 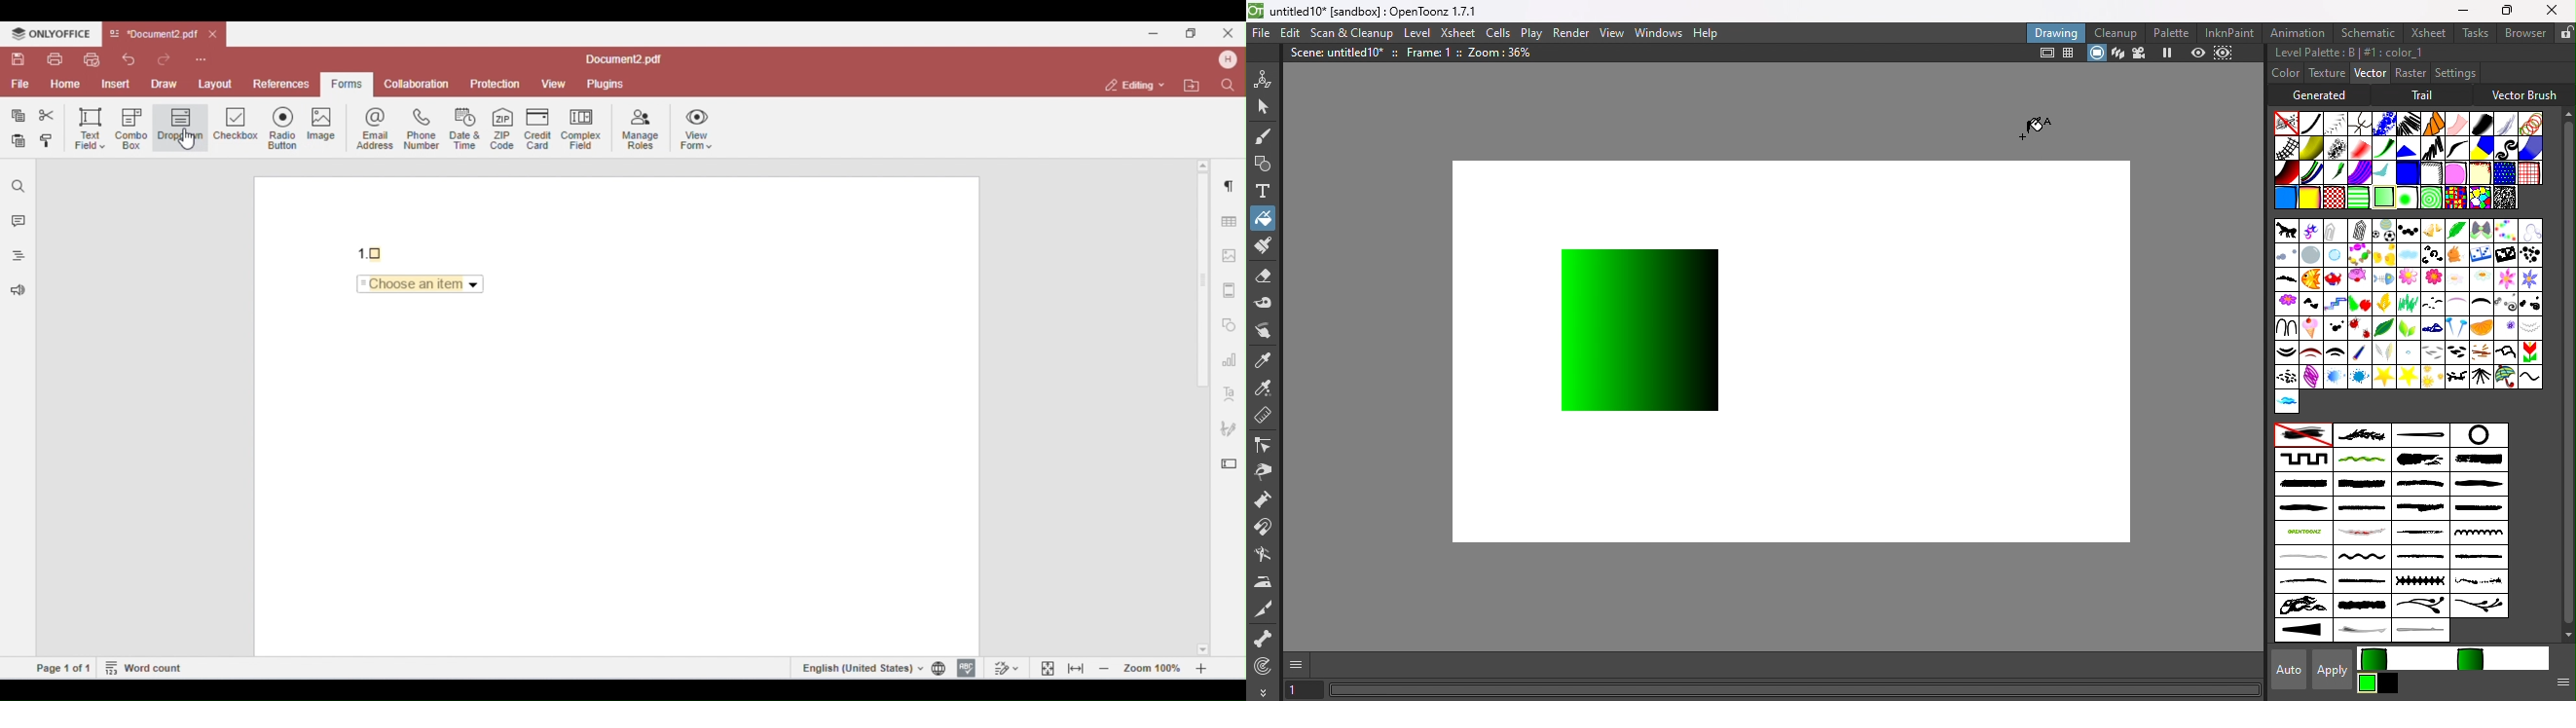 What do you see at coordinates (2407, 280) in the screenshot?
I see `Flow` at bounding box center [2407, 280].